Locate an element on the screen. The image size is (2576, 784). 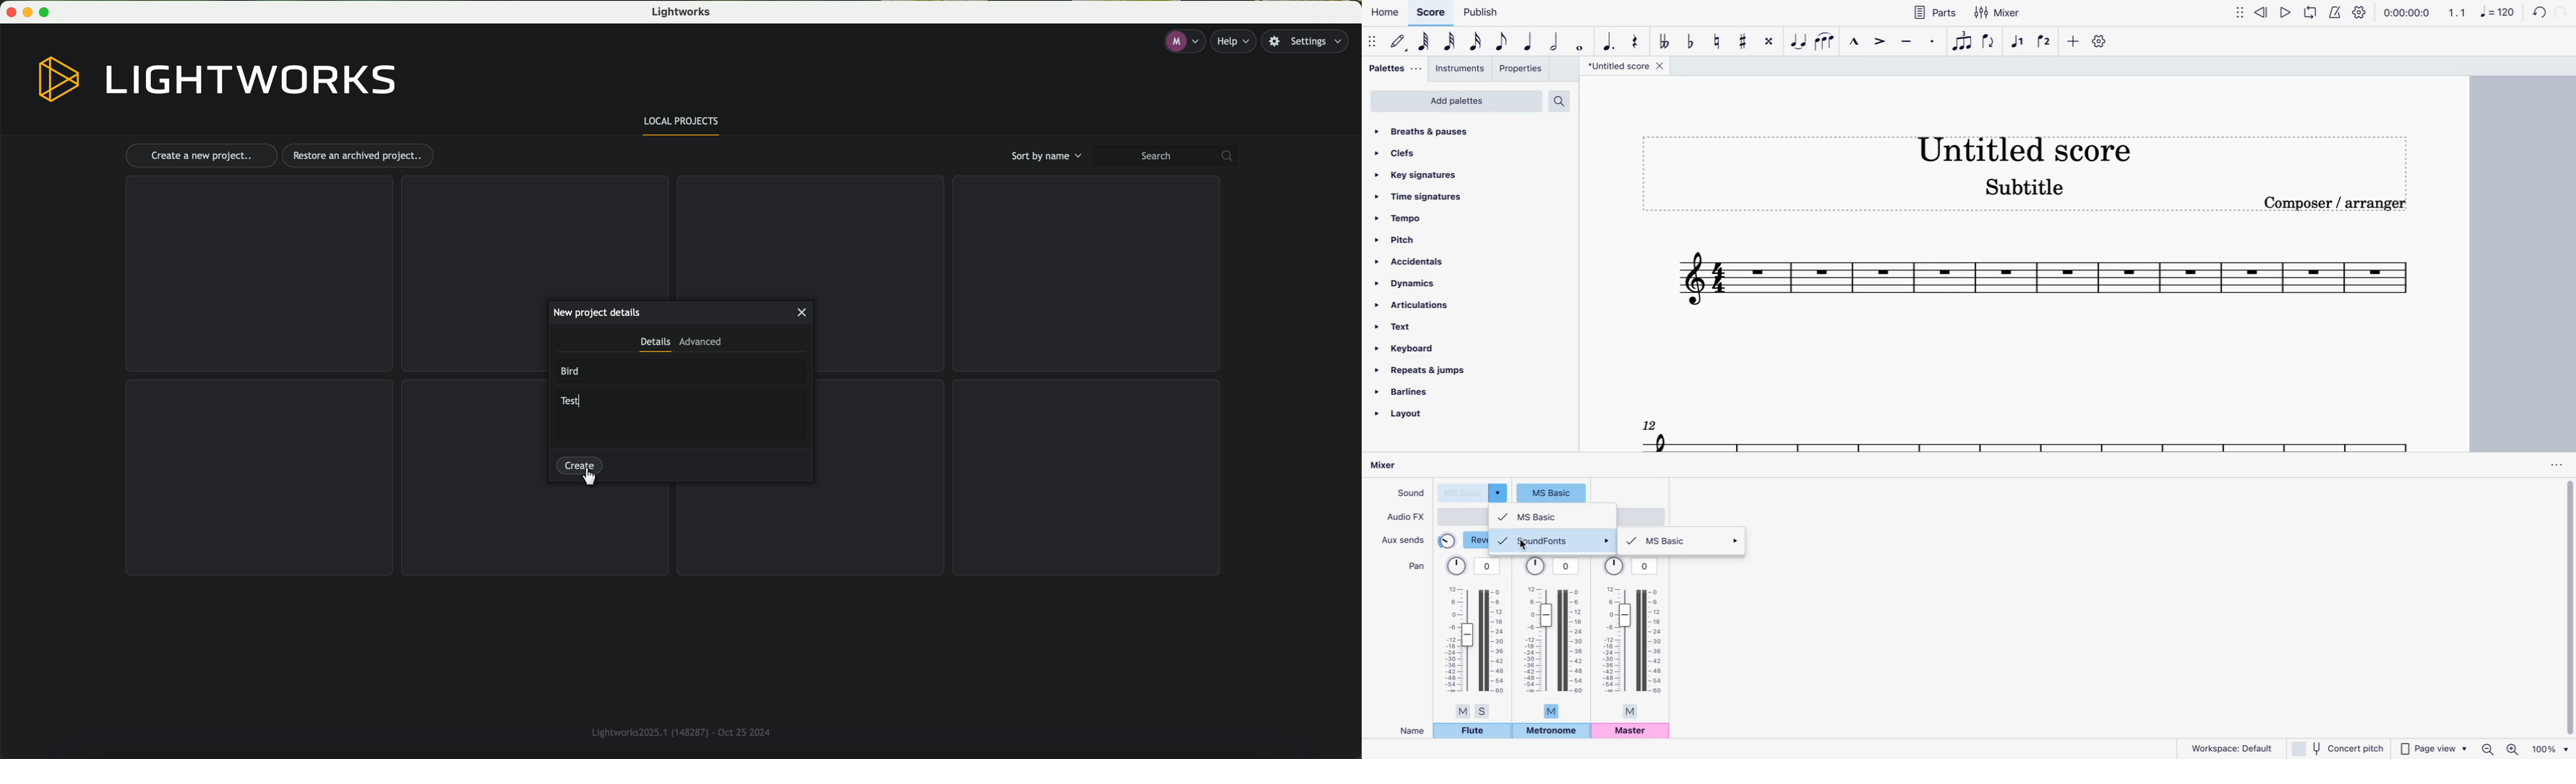
breaths & pauses is located at coordinates (1443, 132).